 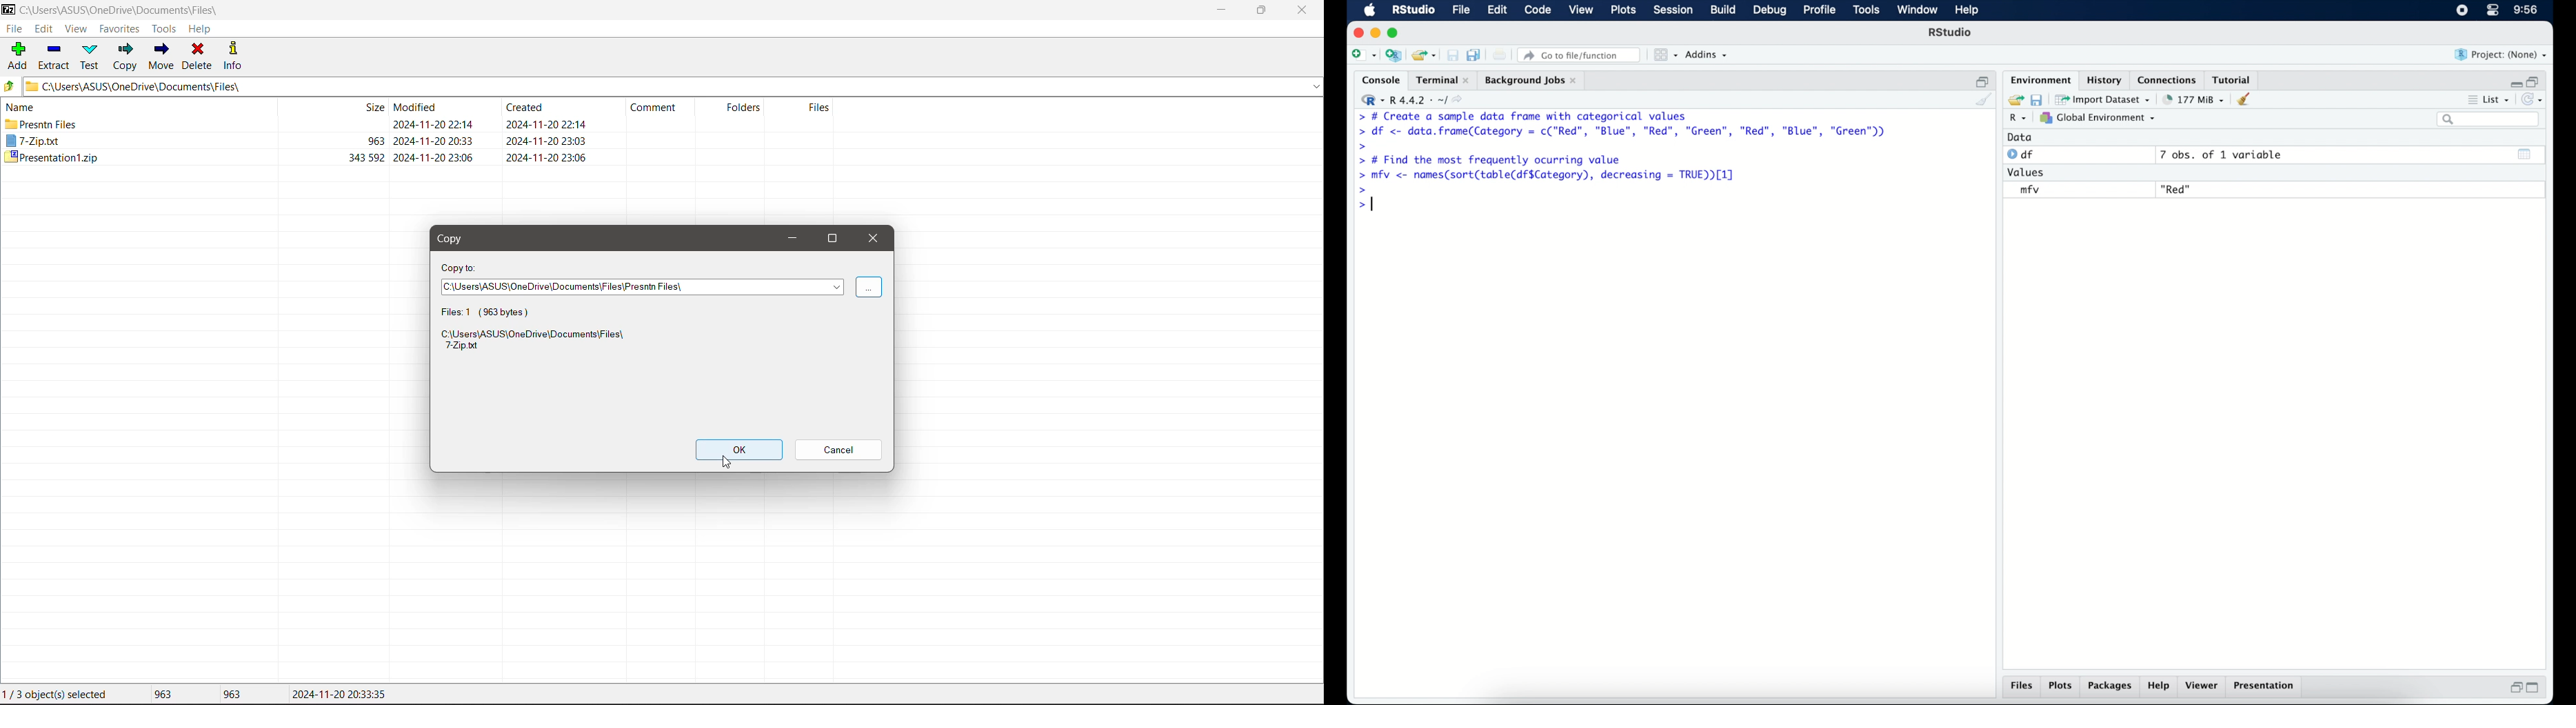 What do you see at coordinates (13, 28) in the screenshot?
I see `File` at bounding box center [13, 28].